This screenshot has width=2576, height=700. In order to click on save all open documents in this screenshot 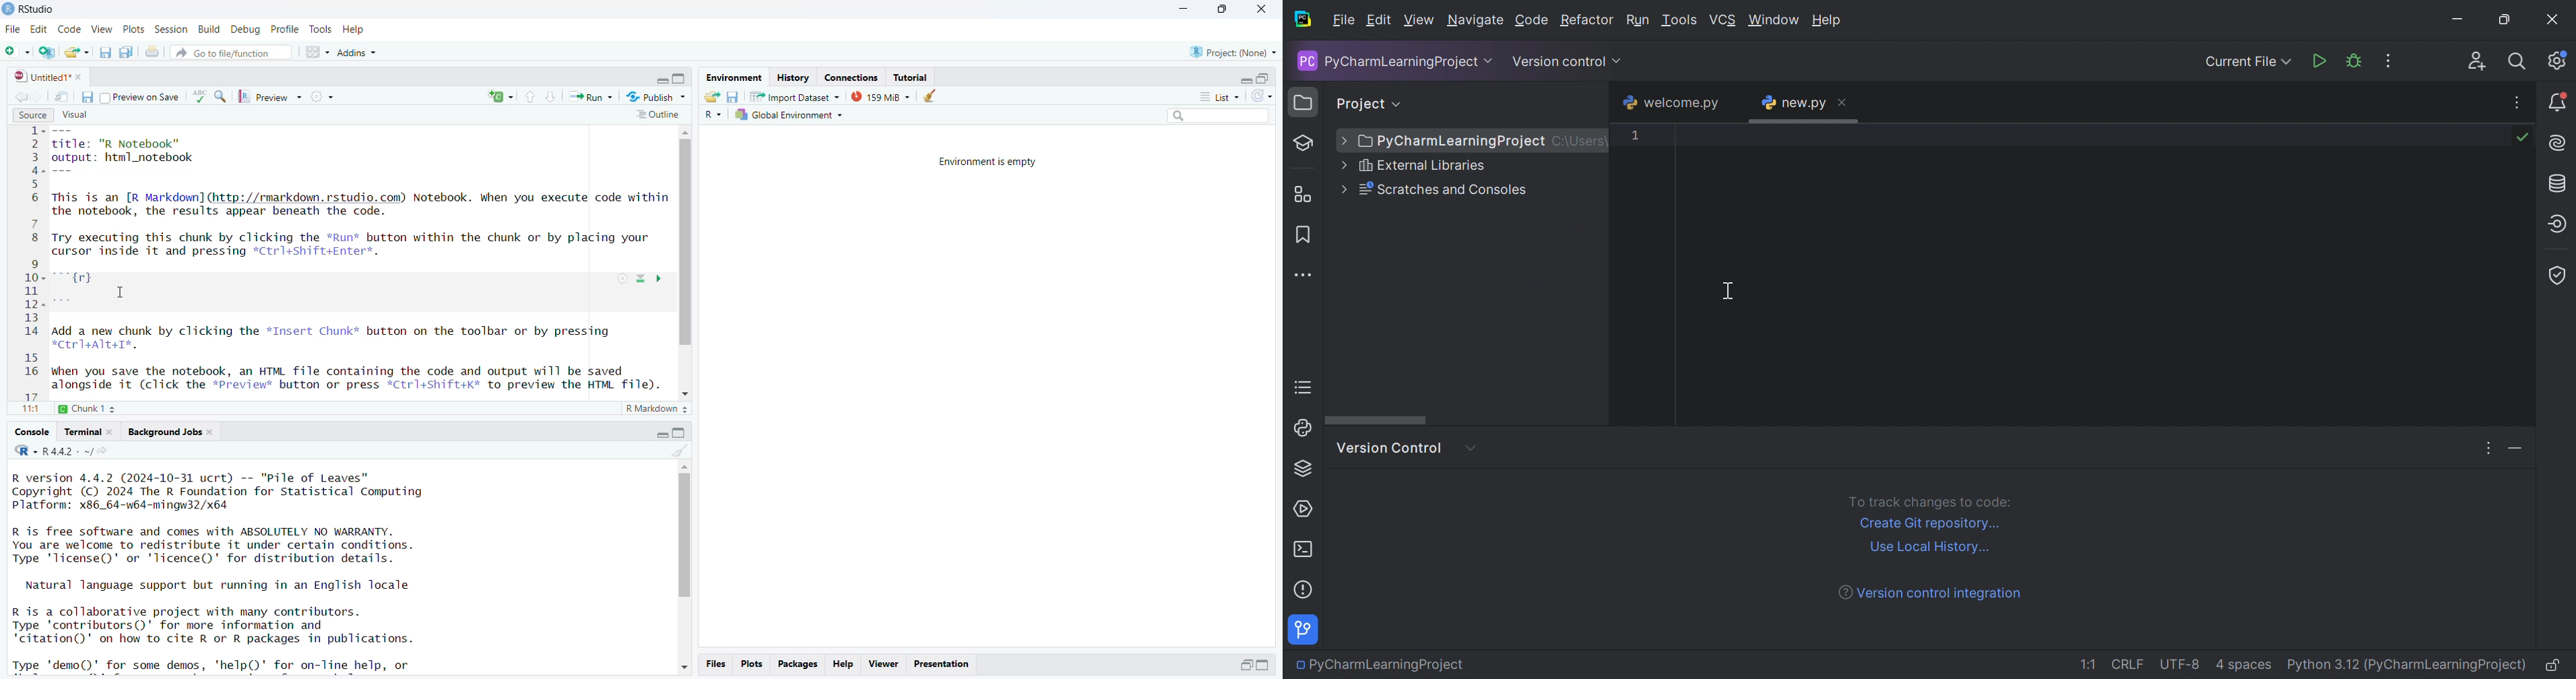, I will do `click(127, 52)`.